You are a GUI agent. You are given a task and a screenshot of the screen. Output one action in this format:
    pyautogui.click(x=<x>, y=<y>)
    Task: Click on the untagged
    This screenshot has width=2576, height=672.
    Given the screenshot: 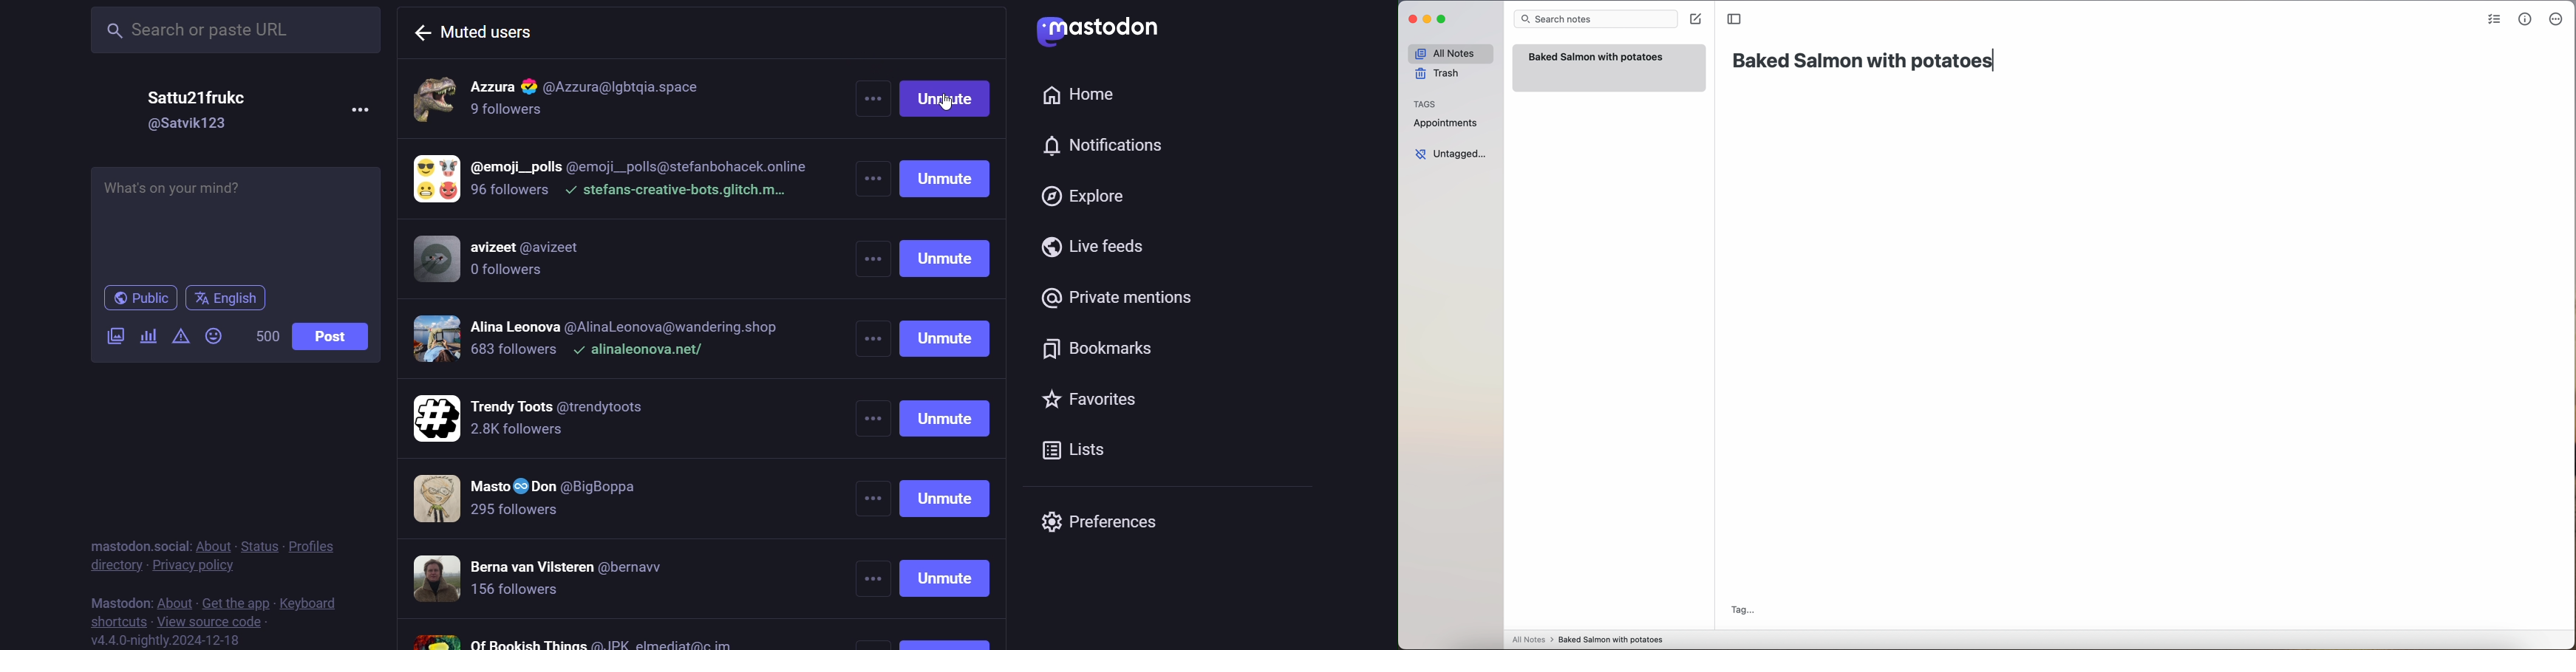 What is the action you would take?
    pyautogui.click(x=1452, y=154)
    